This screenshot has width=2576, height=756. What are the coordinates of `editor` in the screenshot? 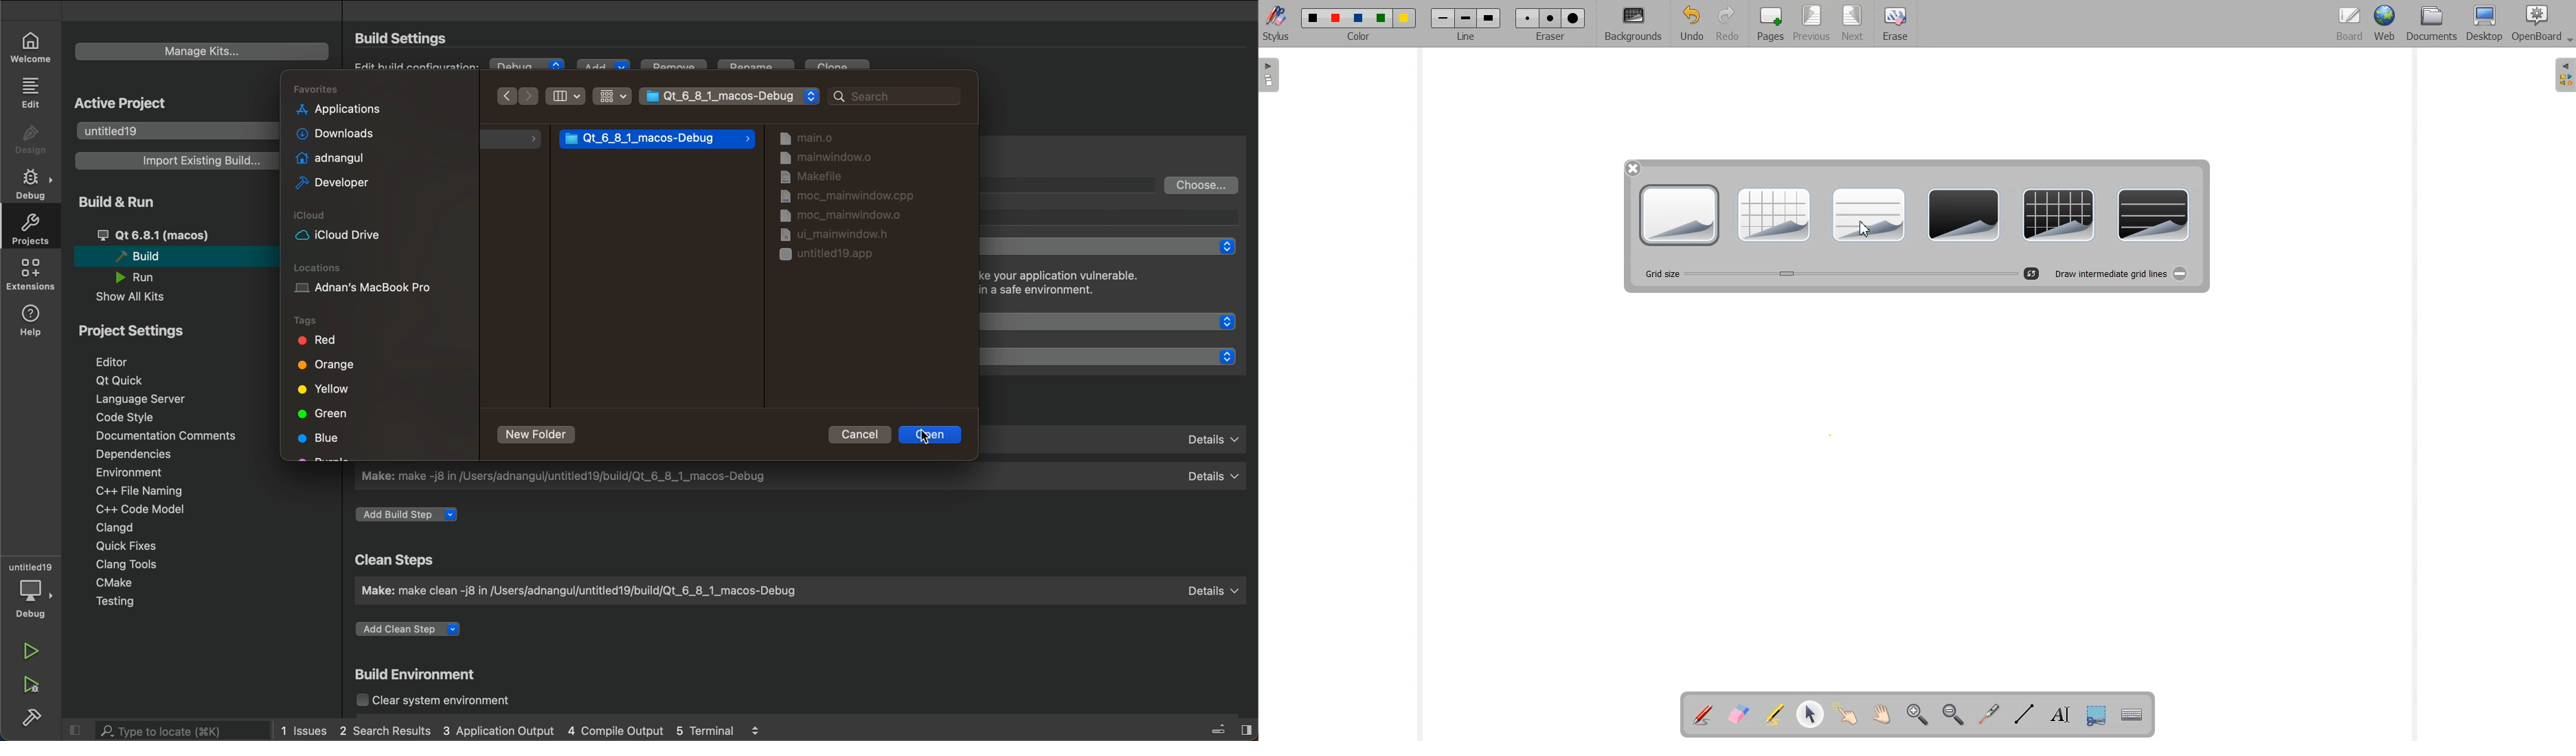 It's located at (127, 361).